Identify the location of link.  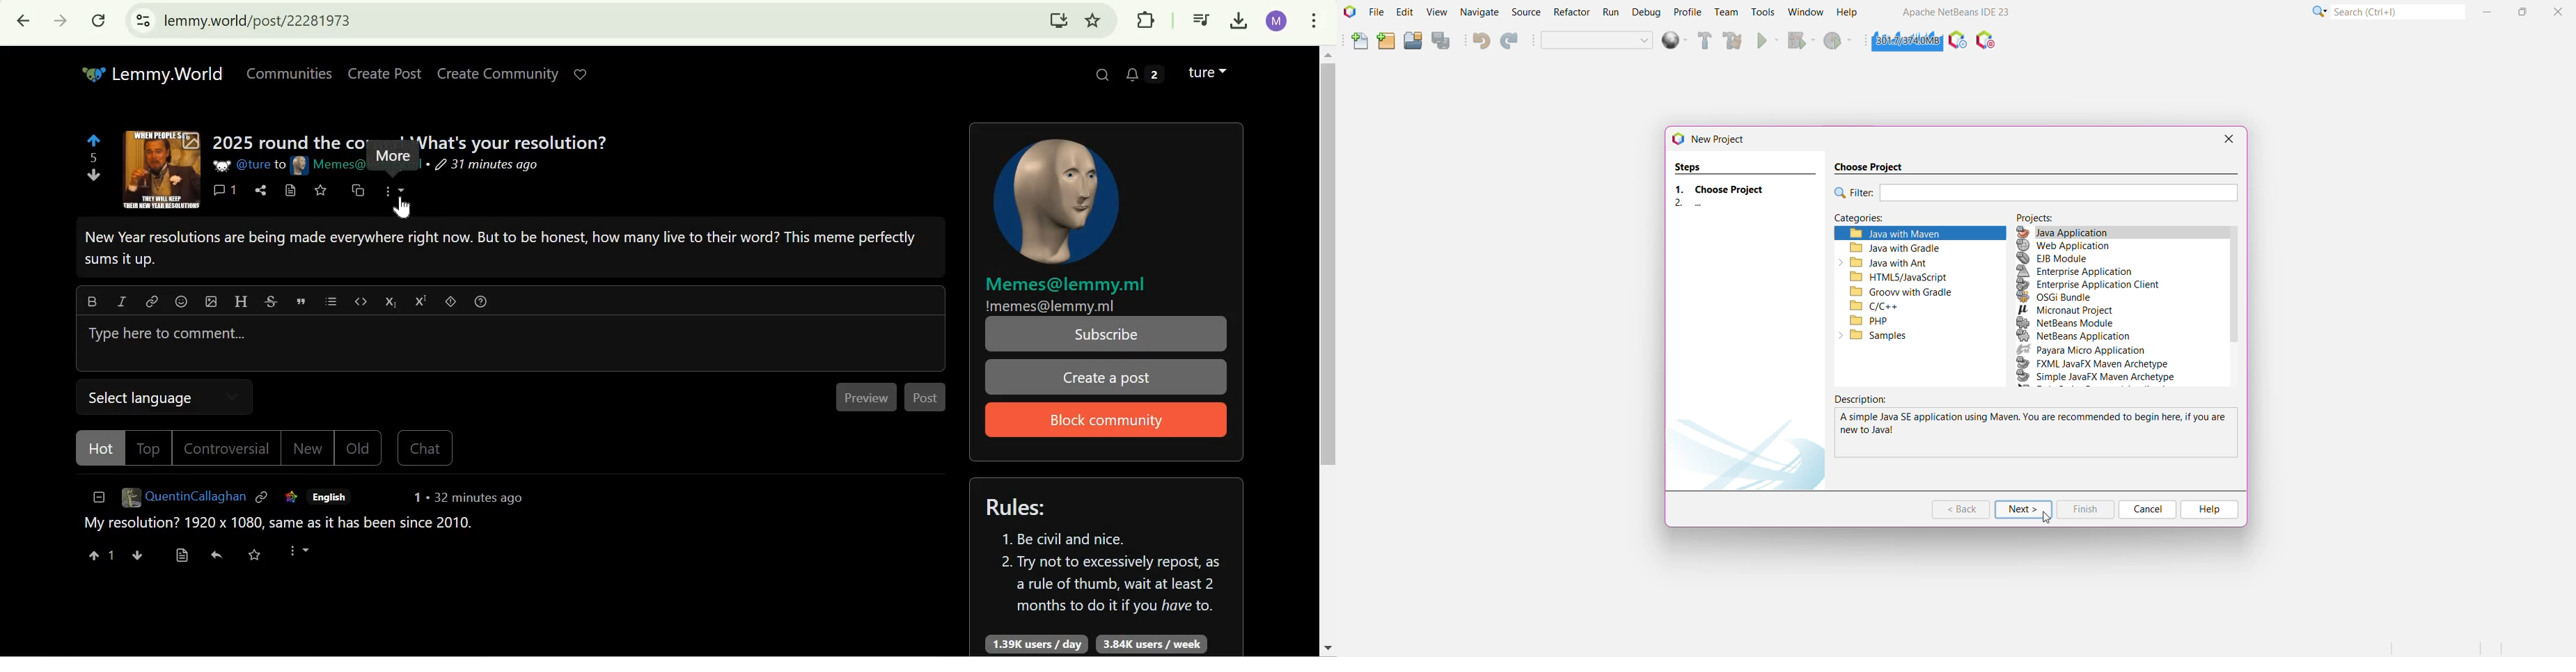
(152, 300).